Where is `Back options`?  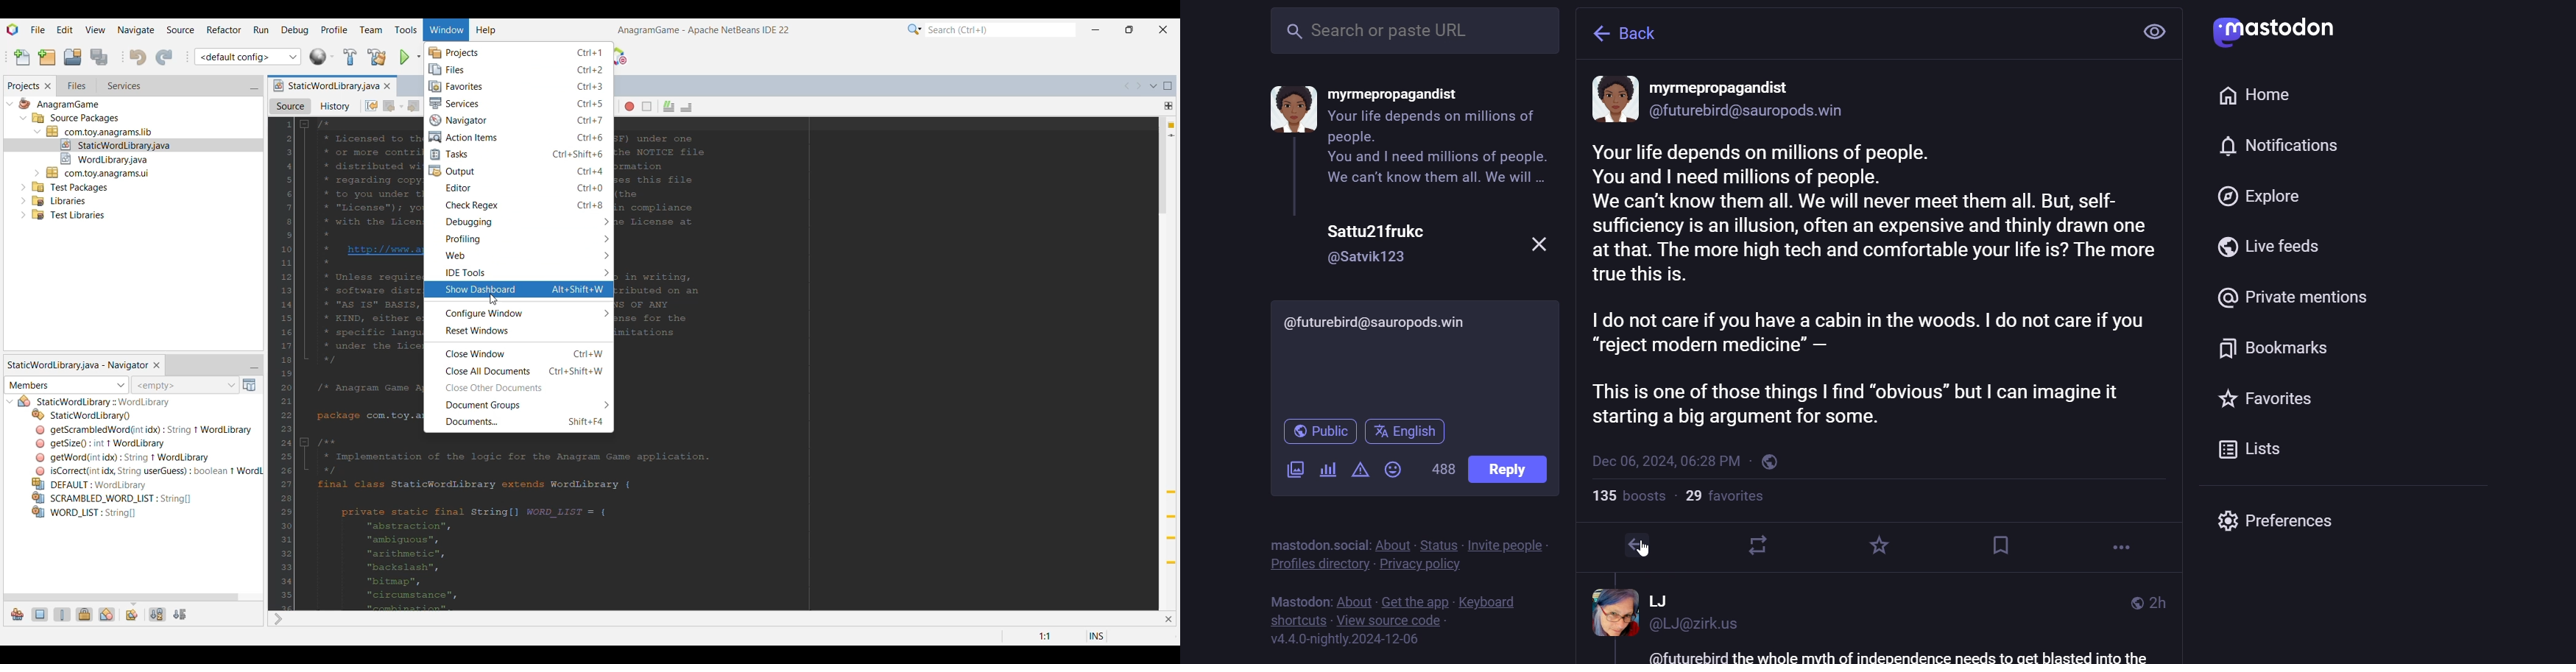
Back options is located at coordinates (401, 107).